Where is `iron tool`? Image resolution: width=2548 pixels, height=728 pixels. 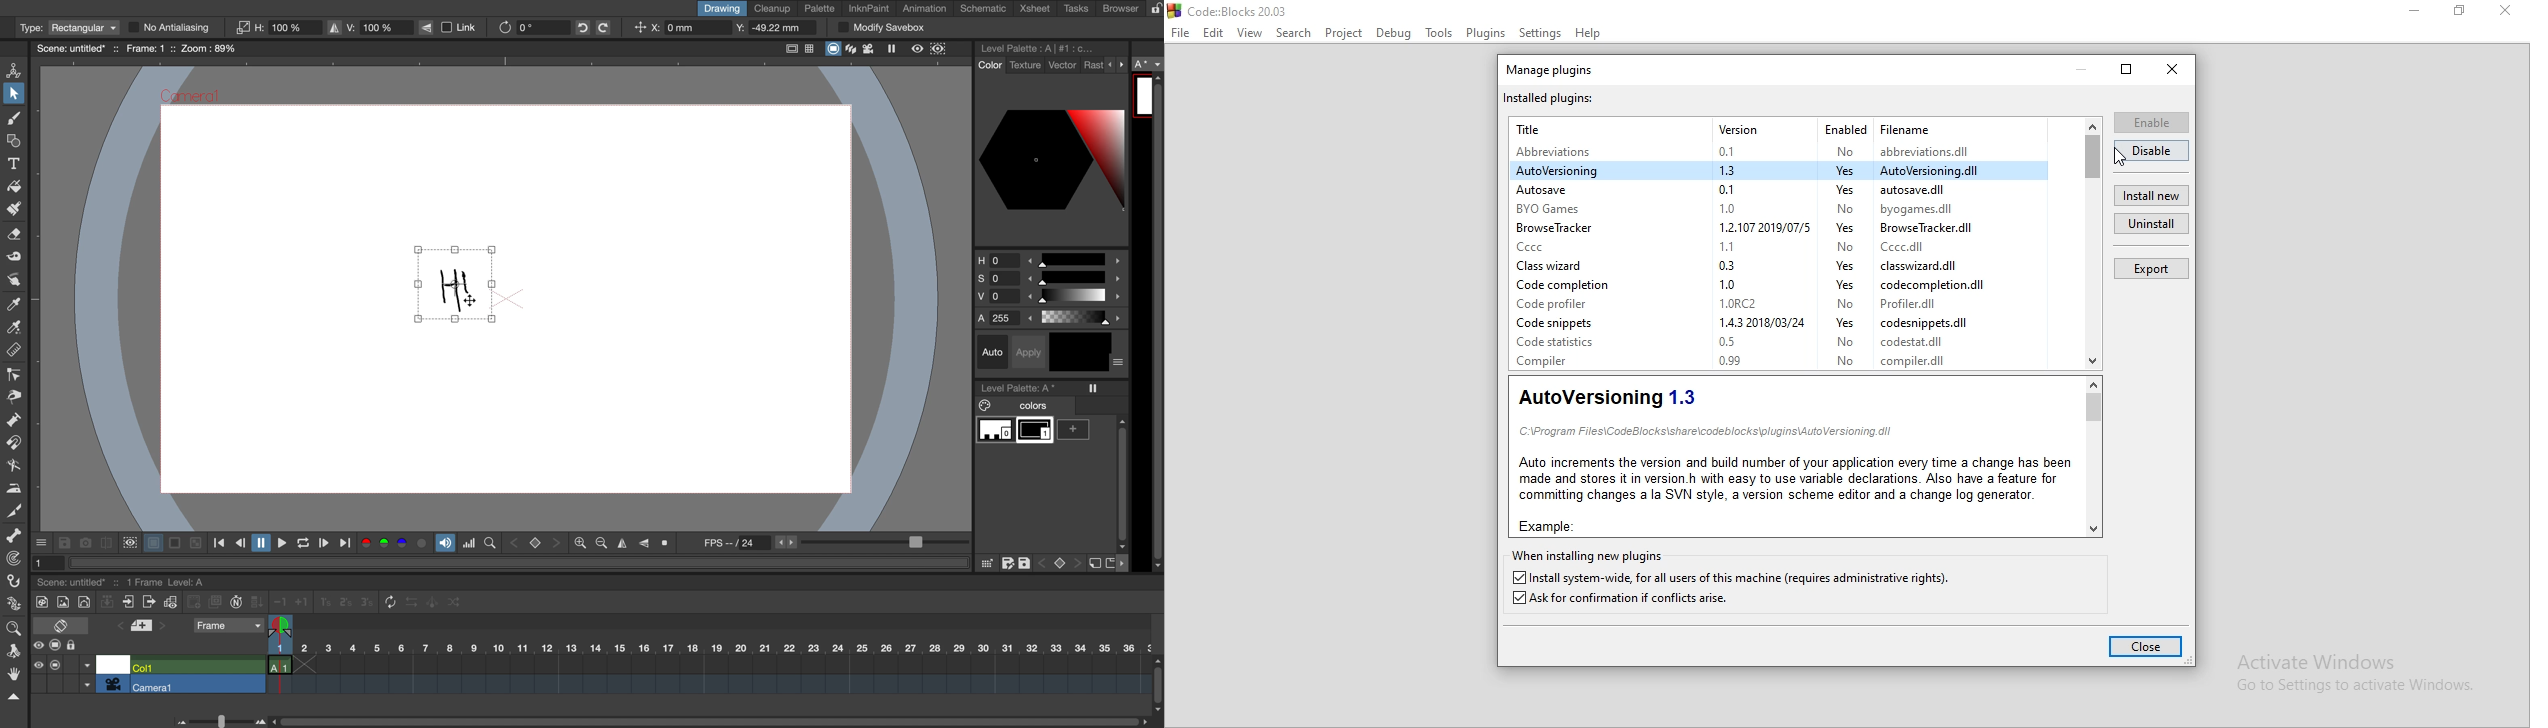
iron tool is located at coordinates (14, 487).